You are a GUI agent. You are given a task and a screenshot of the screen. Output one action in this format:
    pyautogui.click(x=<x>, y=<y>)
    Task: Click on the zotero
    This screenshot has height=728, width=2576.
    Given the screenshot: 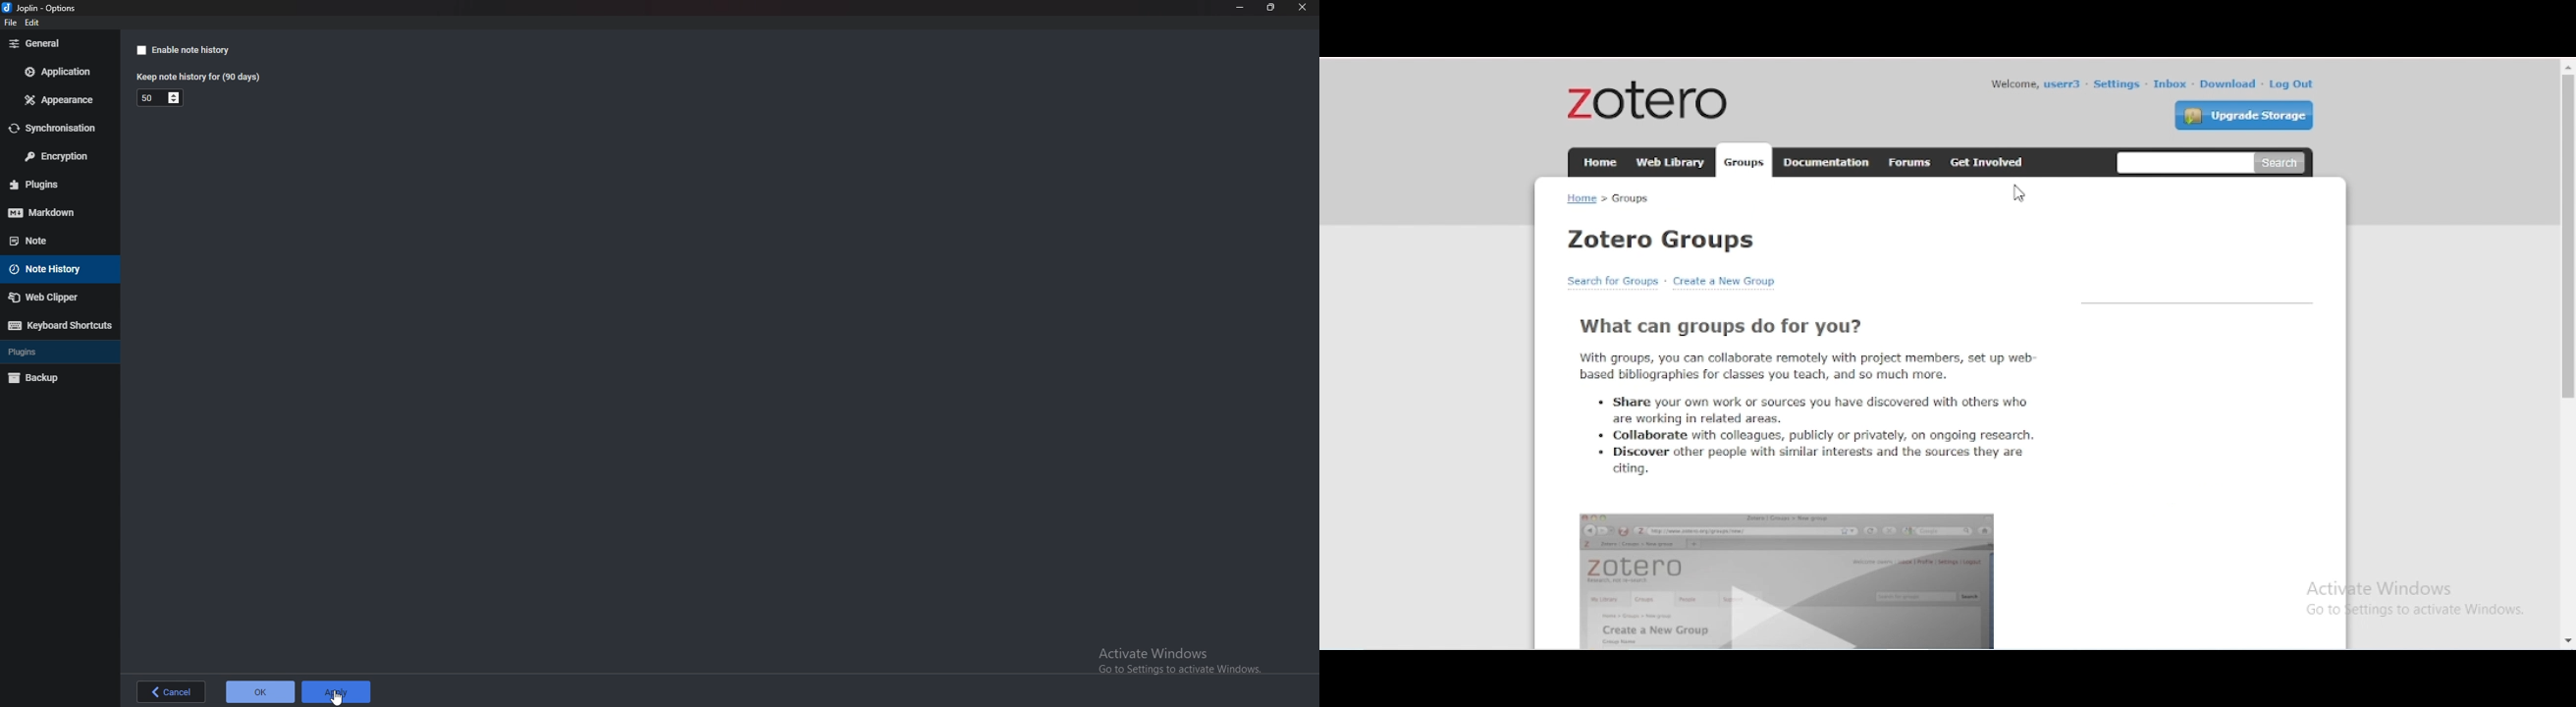 What is the action you would take?
    pyautogui.click(x=1648, y=99)
    